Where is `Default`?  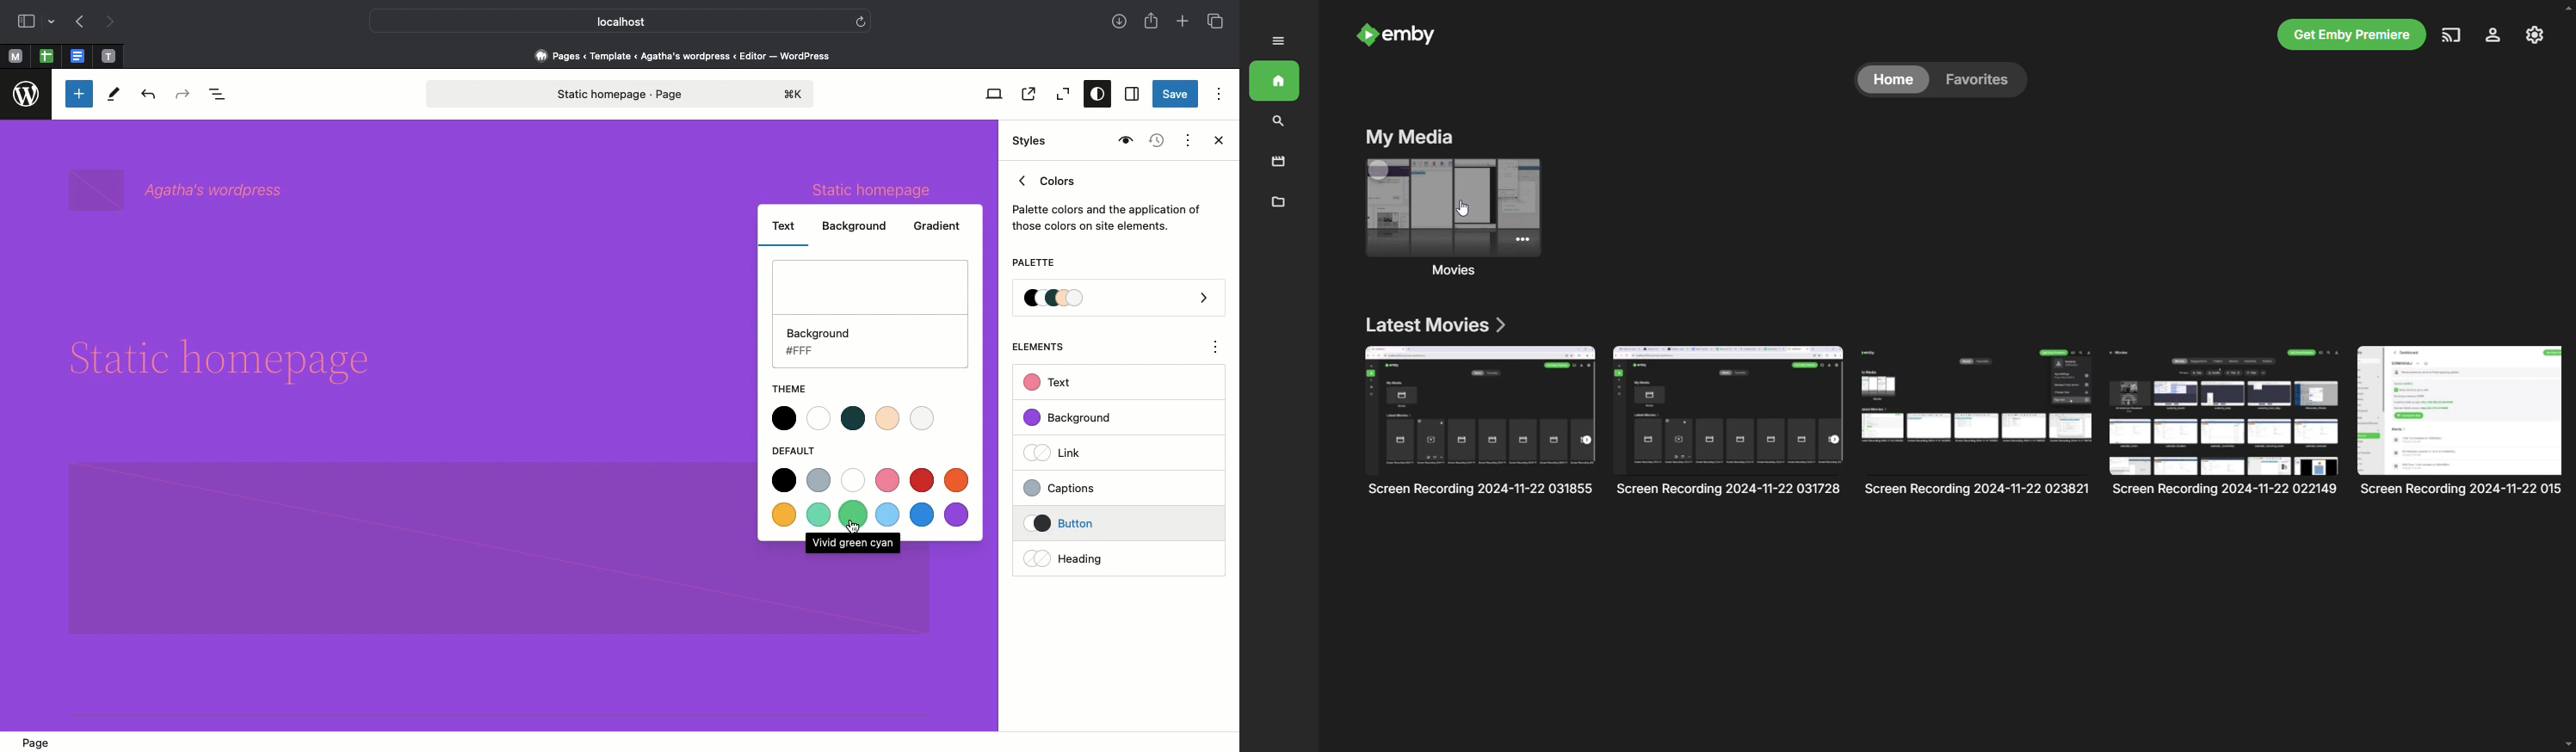 Default is located at coordinates (799, 450).